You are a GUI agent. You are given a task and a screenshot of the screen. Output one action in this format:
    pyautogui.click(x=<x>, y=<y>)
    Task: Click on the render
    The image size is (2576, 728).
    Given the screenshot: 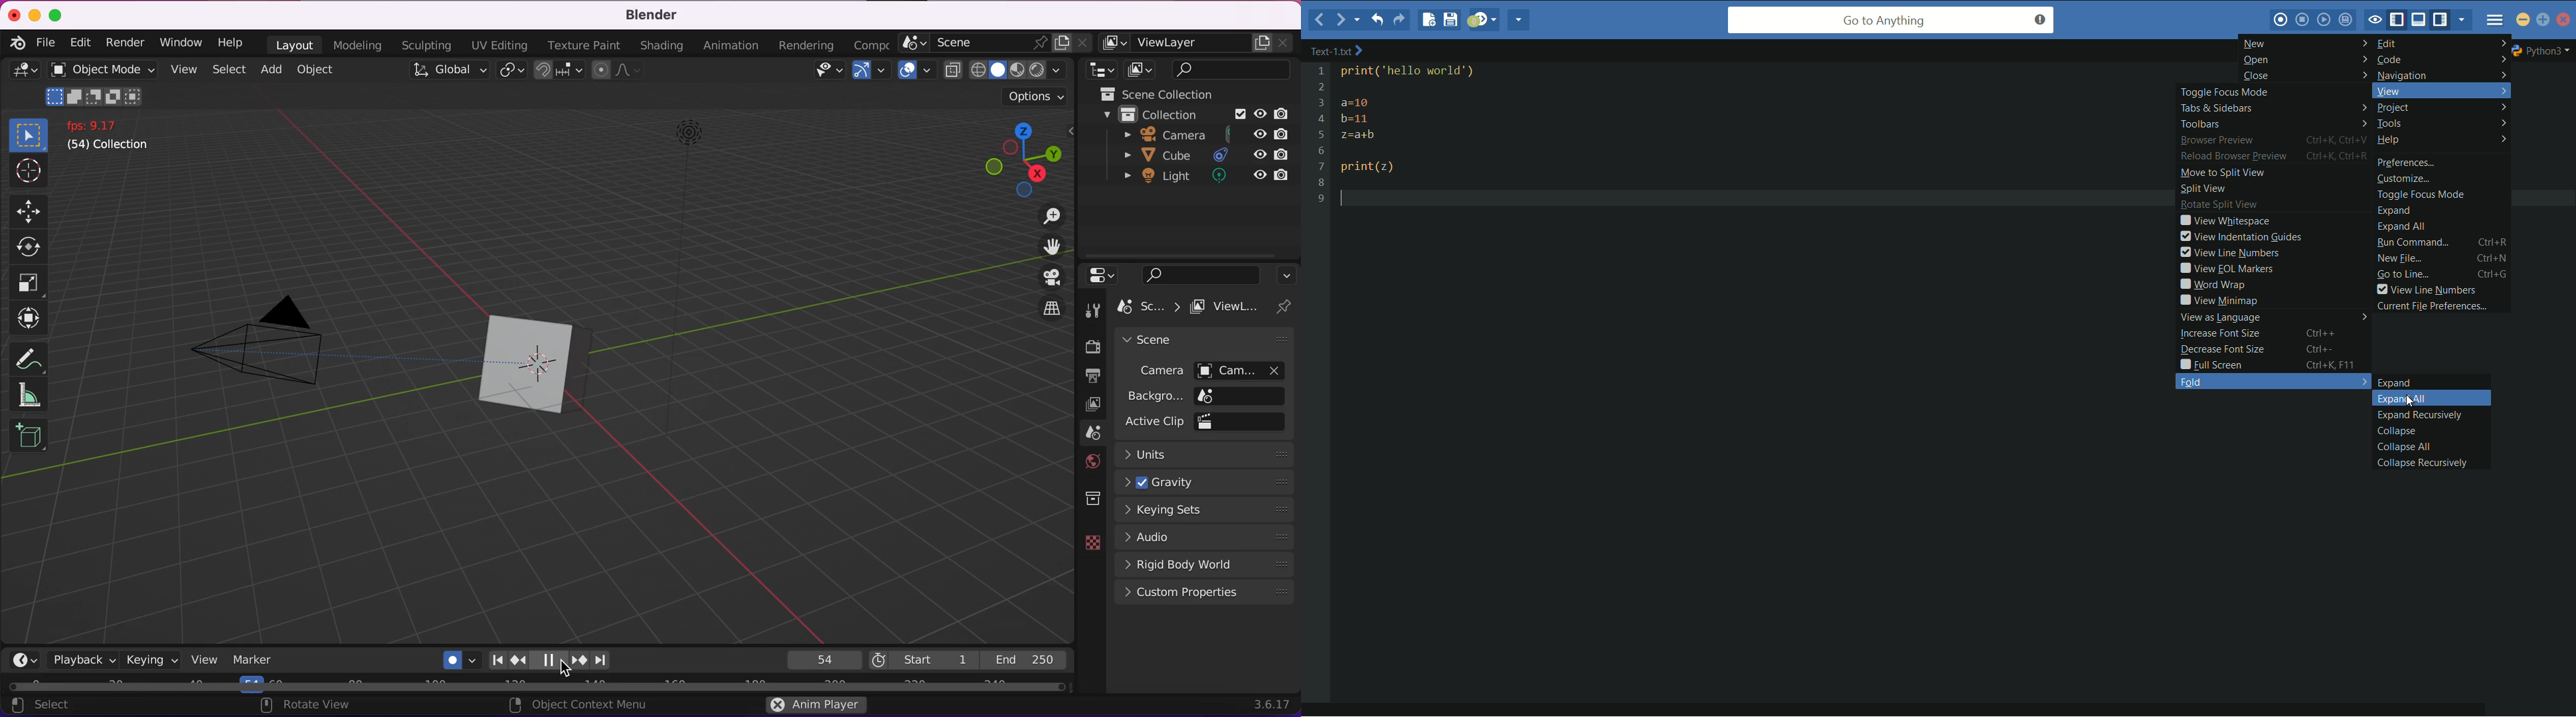 What is the action you would take?
    pyautogui.click(x=1090, y=345)
    